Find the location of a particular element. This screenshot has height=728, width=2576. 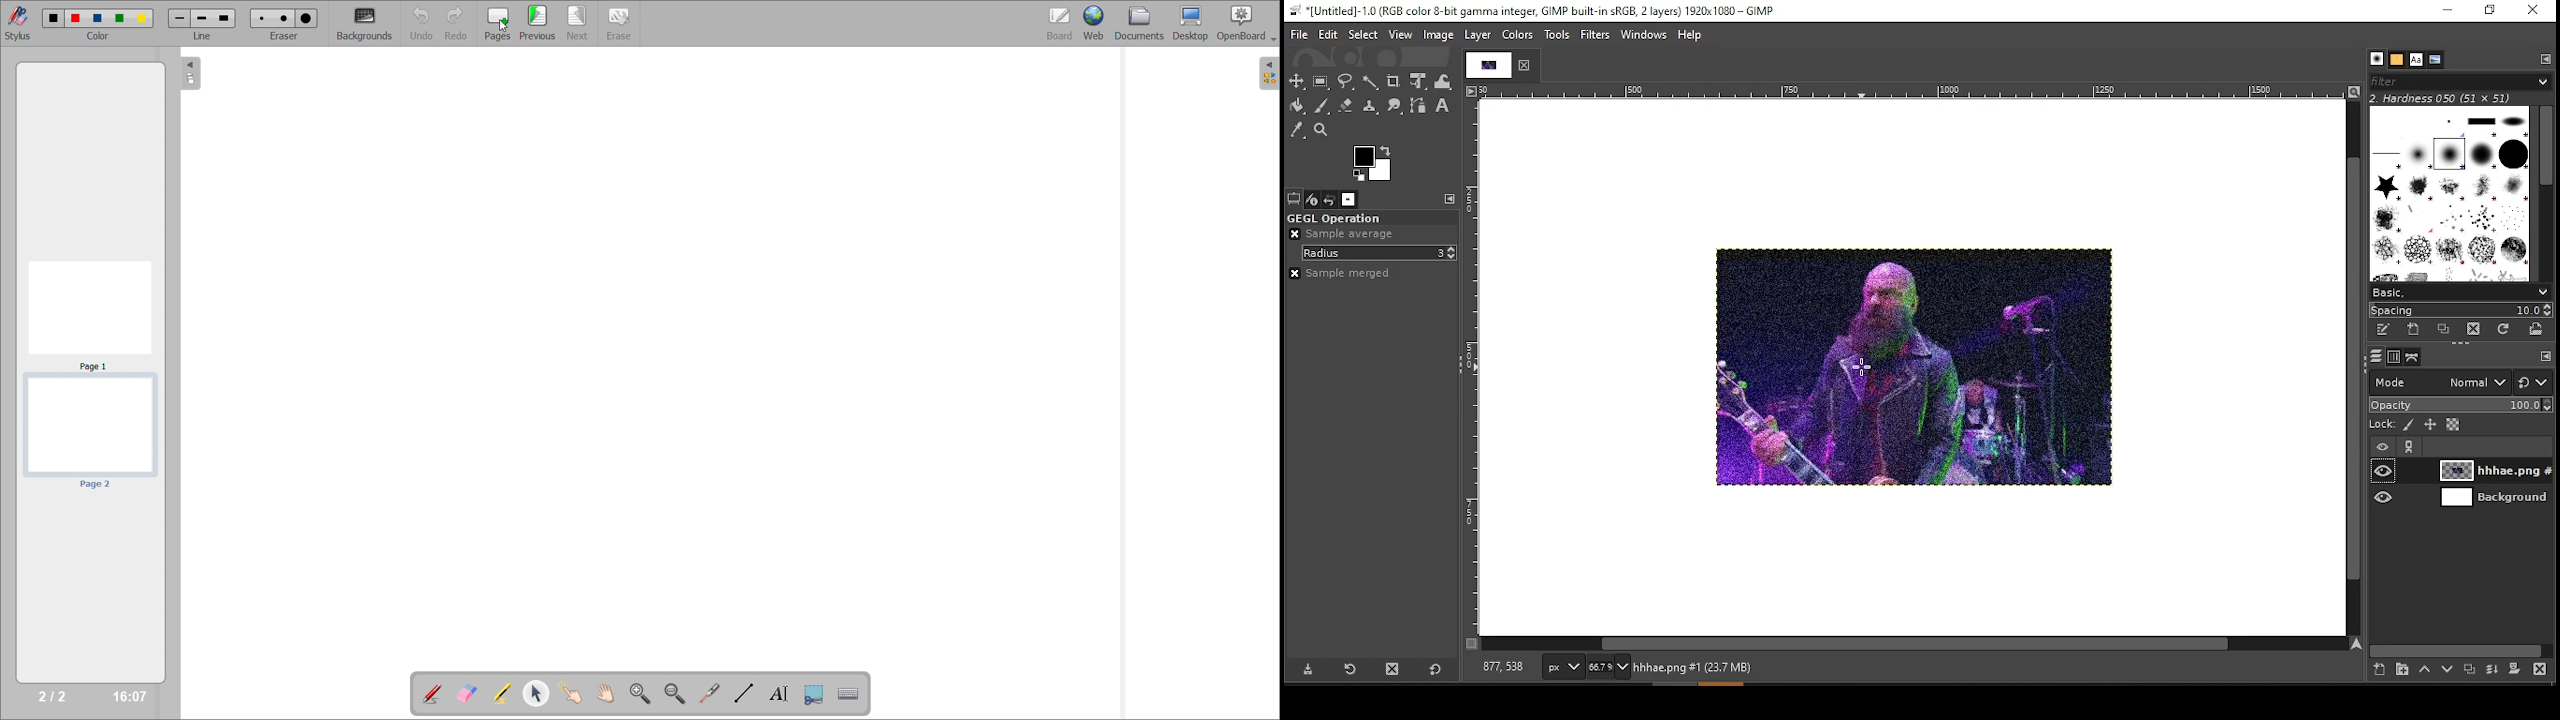

scroll bar is located at coordinates (2544, 193).